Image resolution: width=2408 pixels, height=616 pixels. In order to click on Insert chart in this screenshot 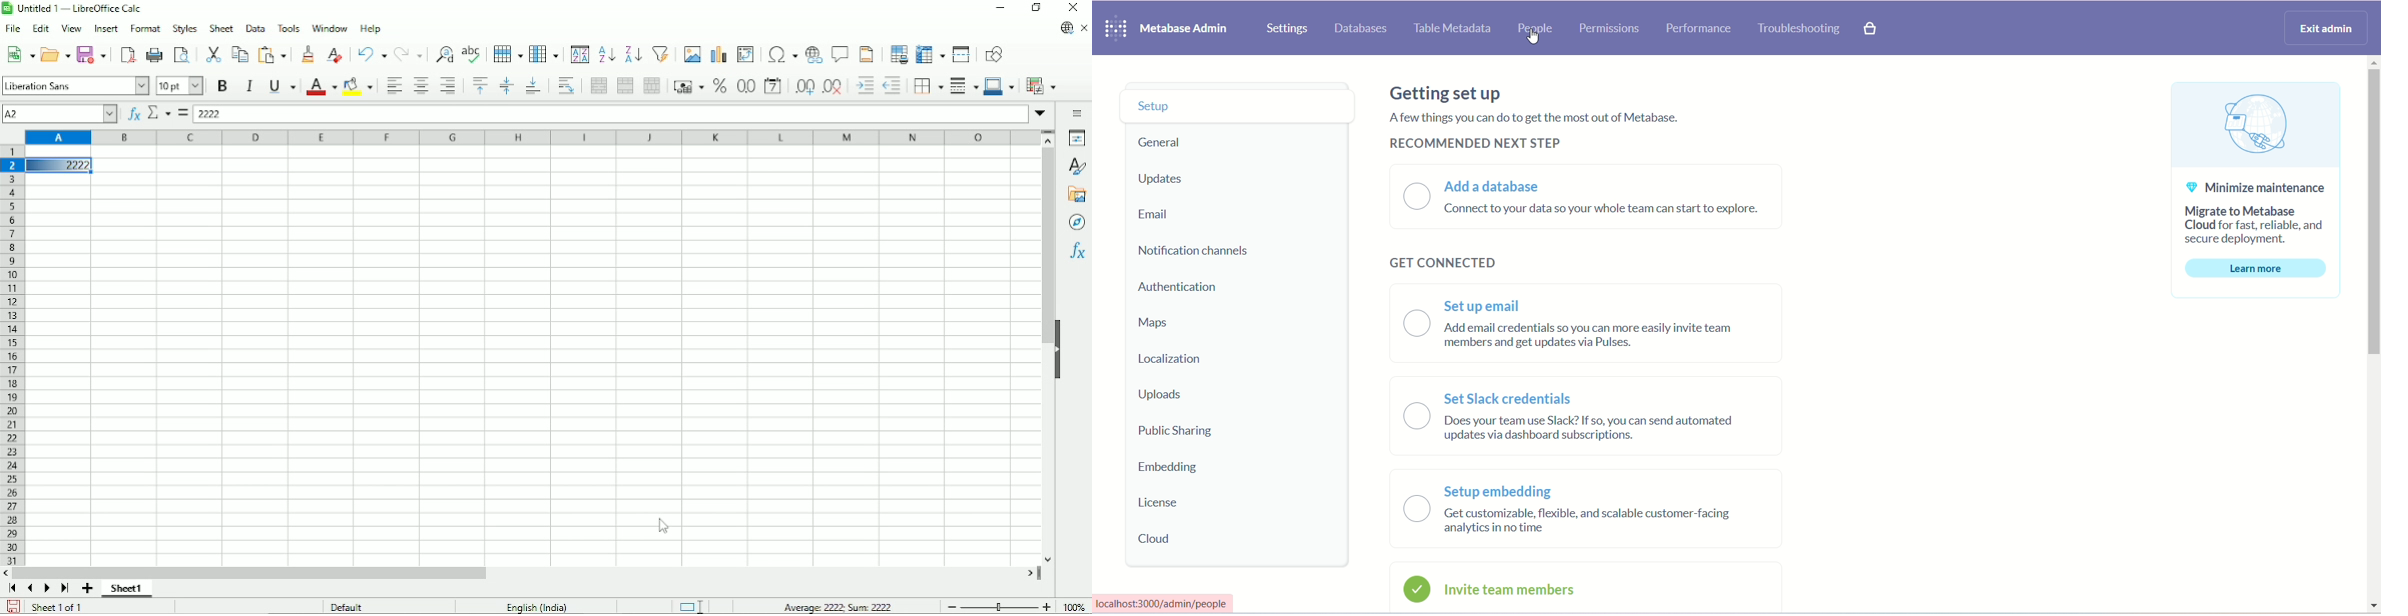, I will do `click(717, 53)`.